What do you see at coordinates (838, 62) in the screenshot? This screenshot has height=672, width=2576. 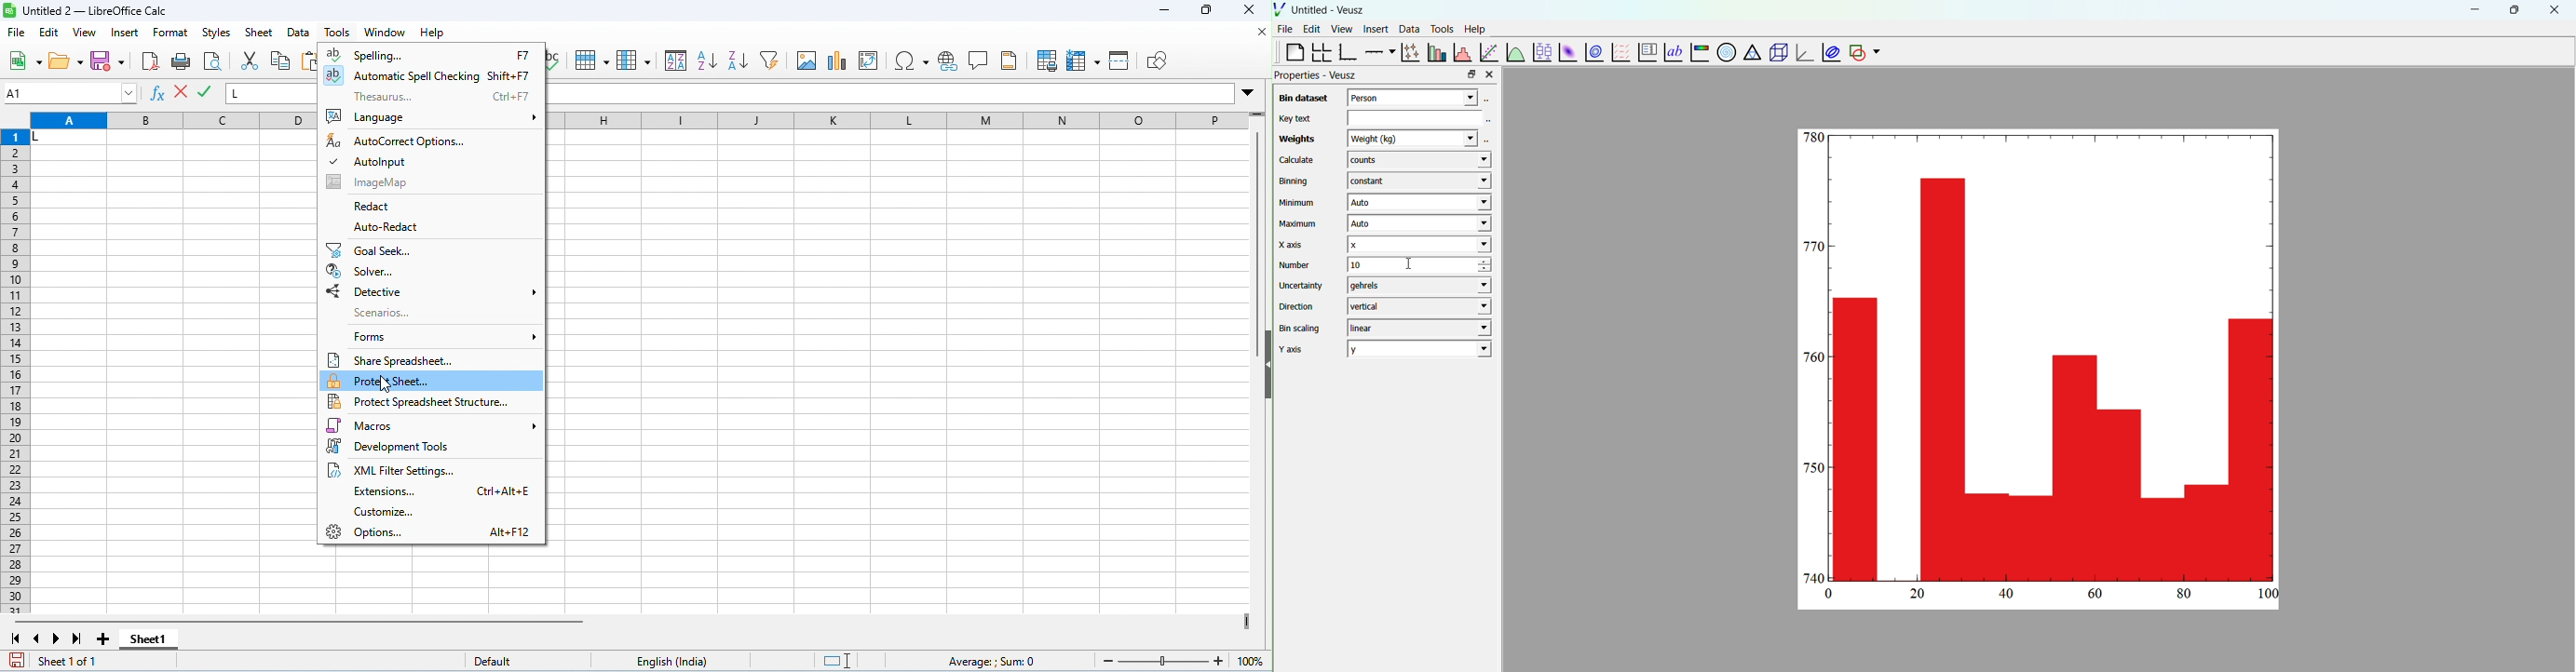 I see `insert chart` at bounding box center [838, 62].